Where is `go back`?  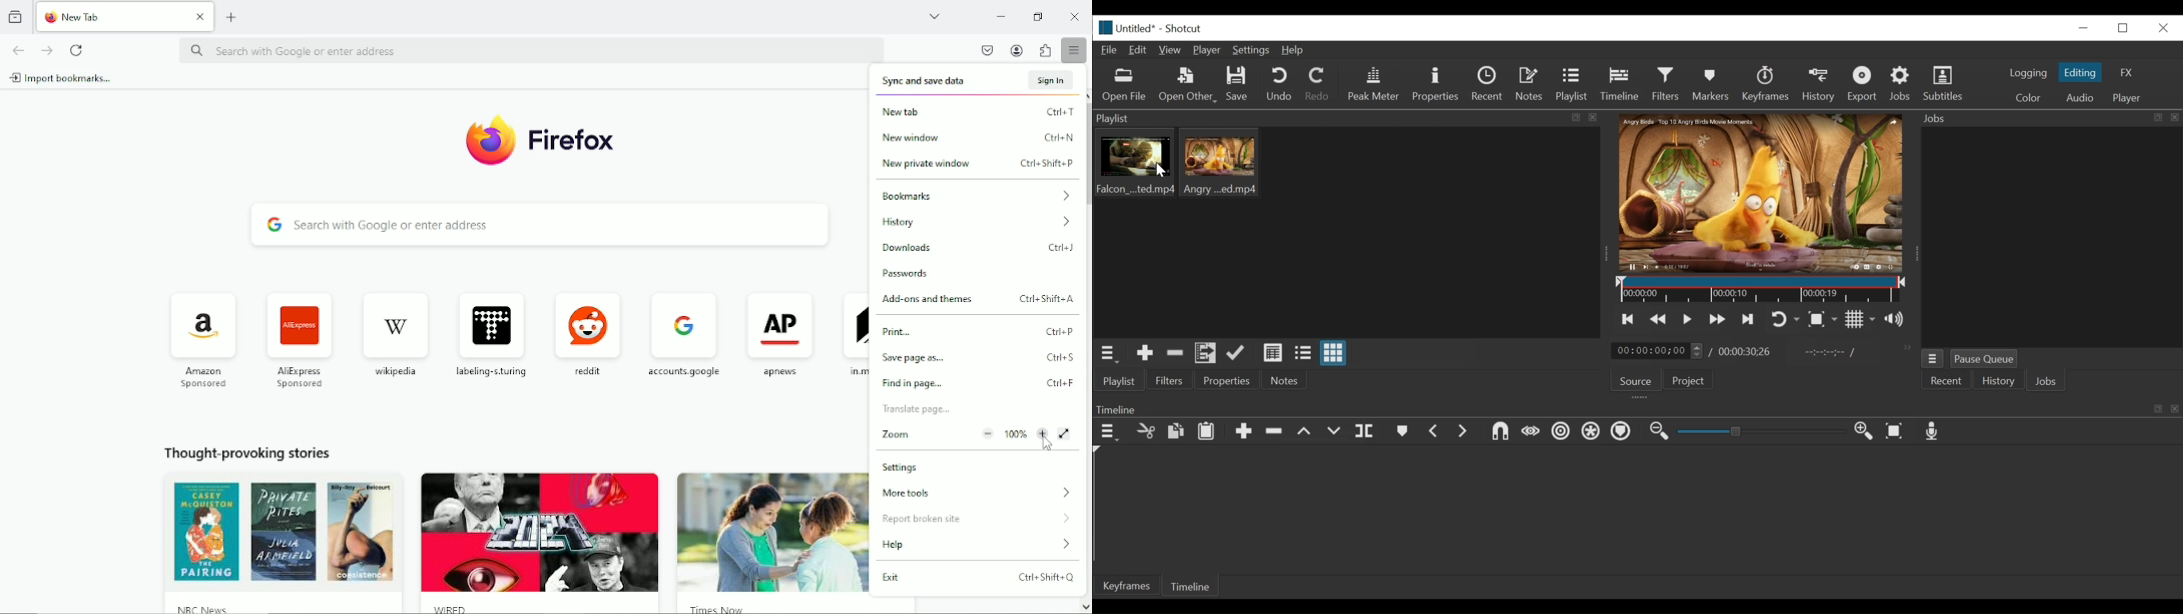
go back is located at coordinates (17, 50).